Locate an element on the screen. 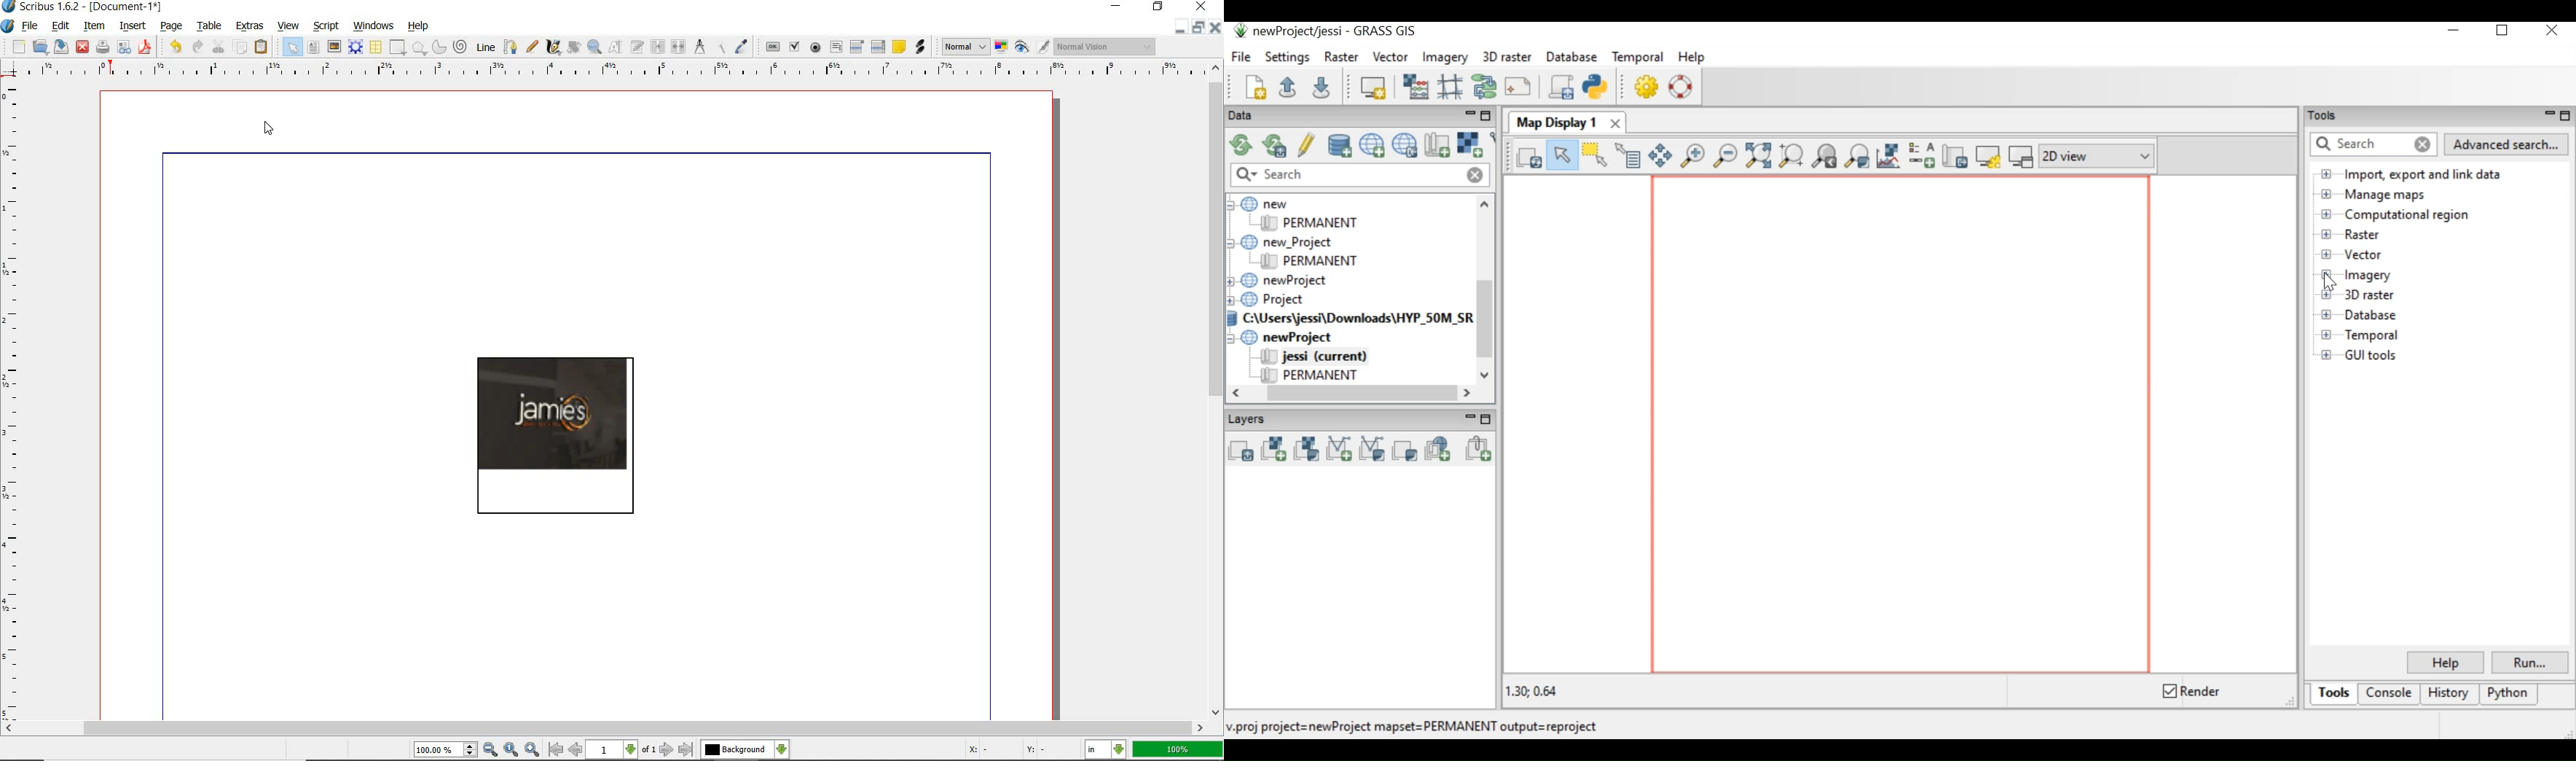 This screenshot has height=784, width=2576. scrollbar is located at coordinates (605, 727).